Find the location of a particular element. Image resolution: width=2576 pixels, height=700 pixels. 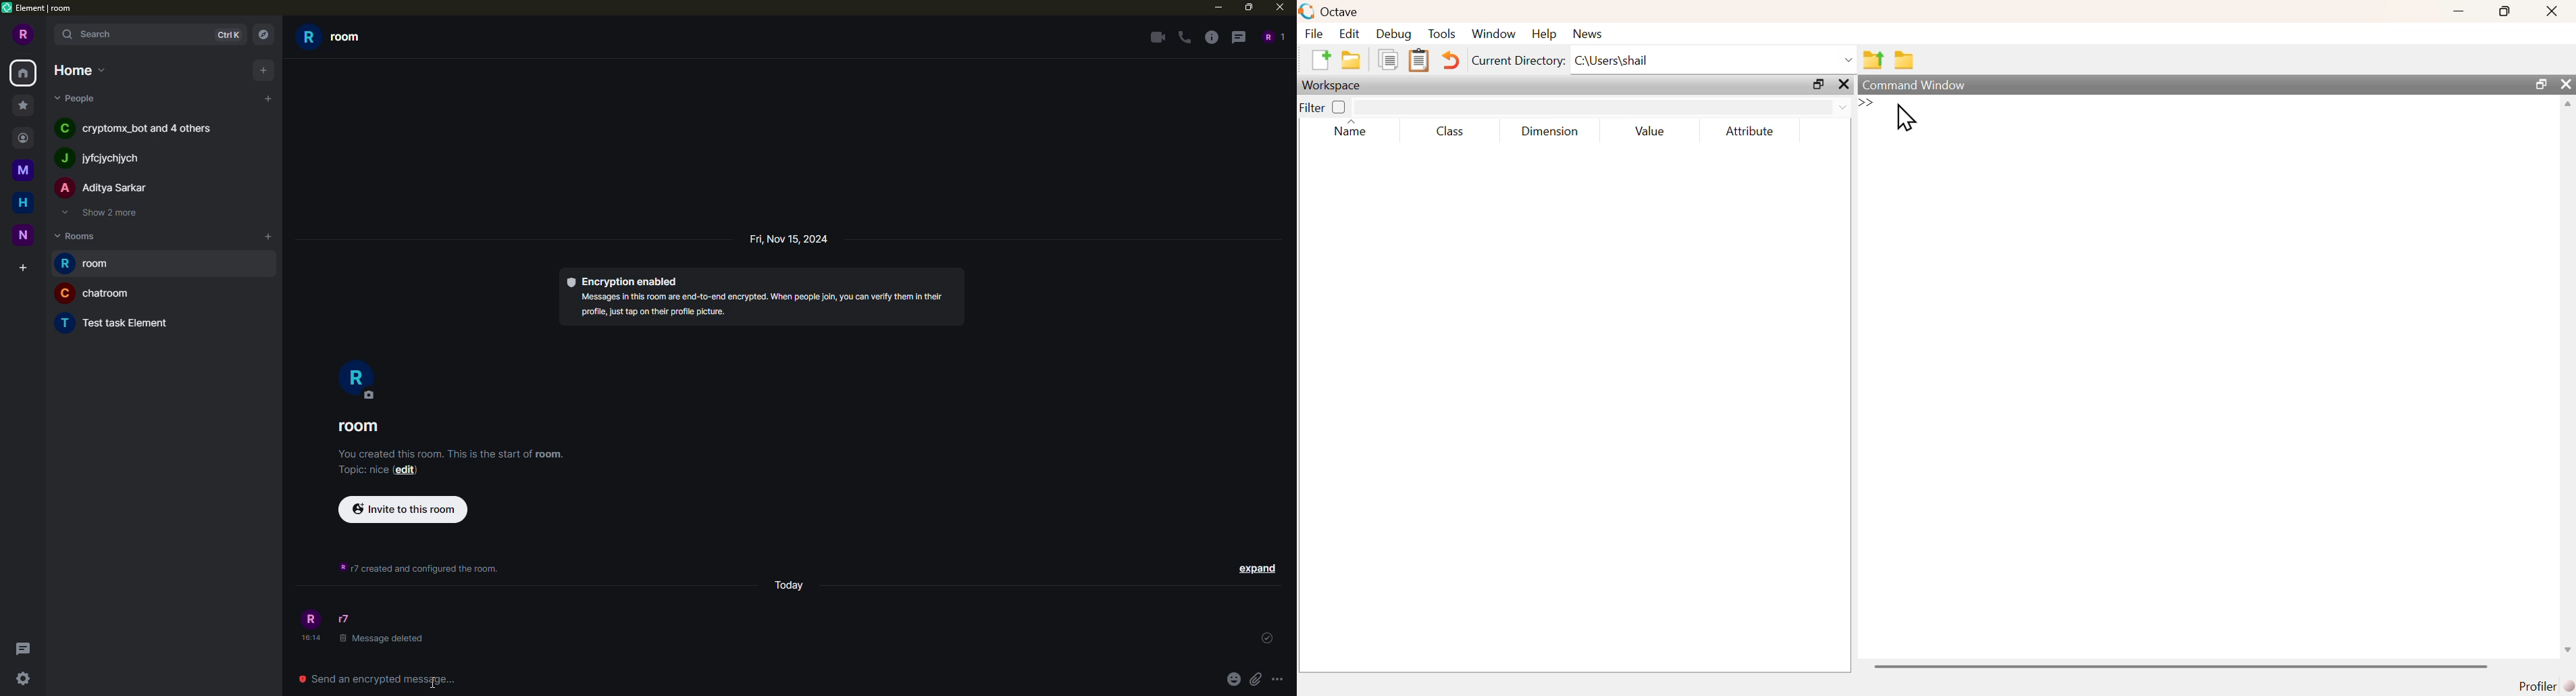

room is located at coordinates (84, 264).